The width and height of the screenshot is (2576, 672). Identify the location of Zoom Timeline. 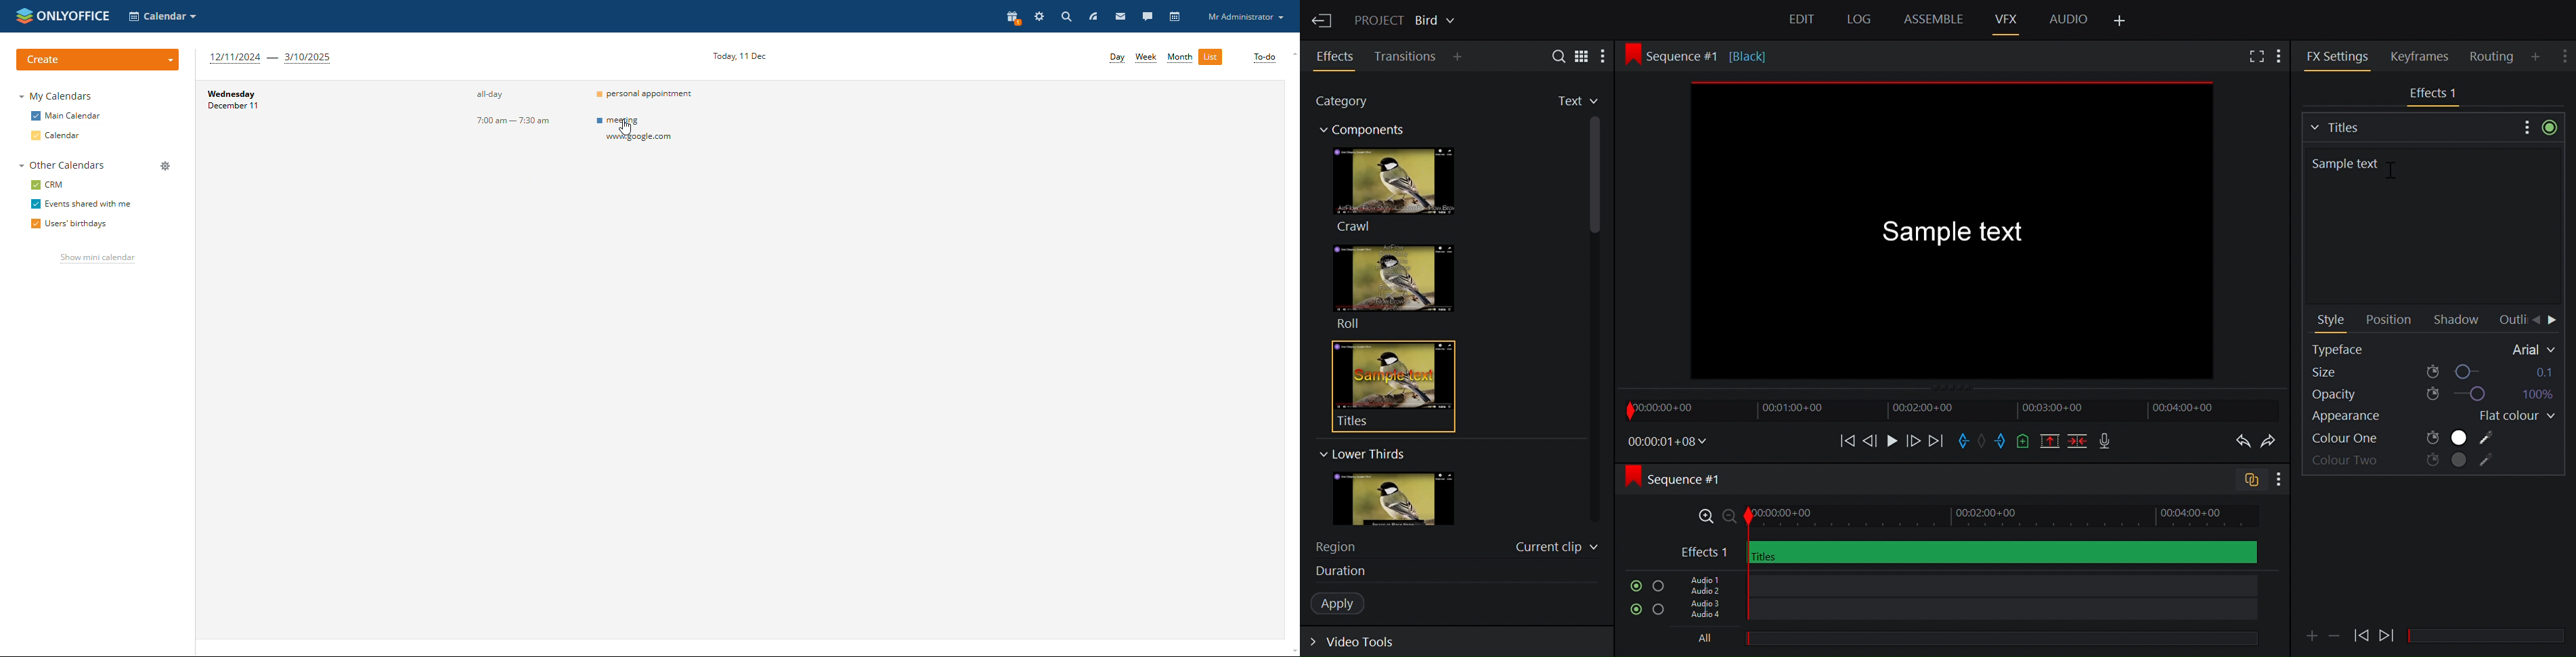
(1969, 517).